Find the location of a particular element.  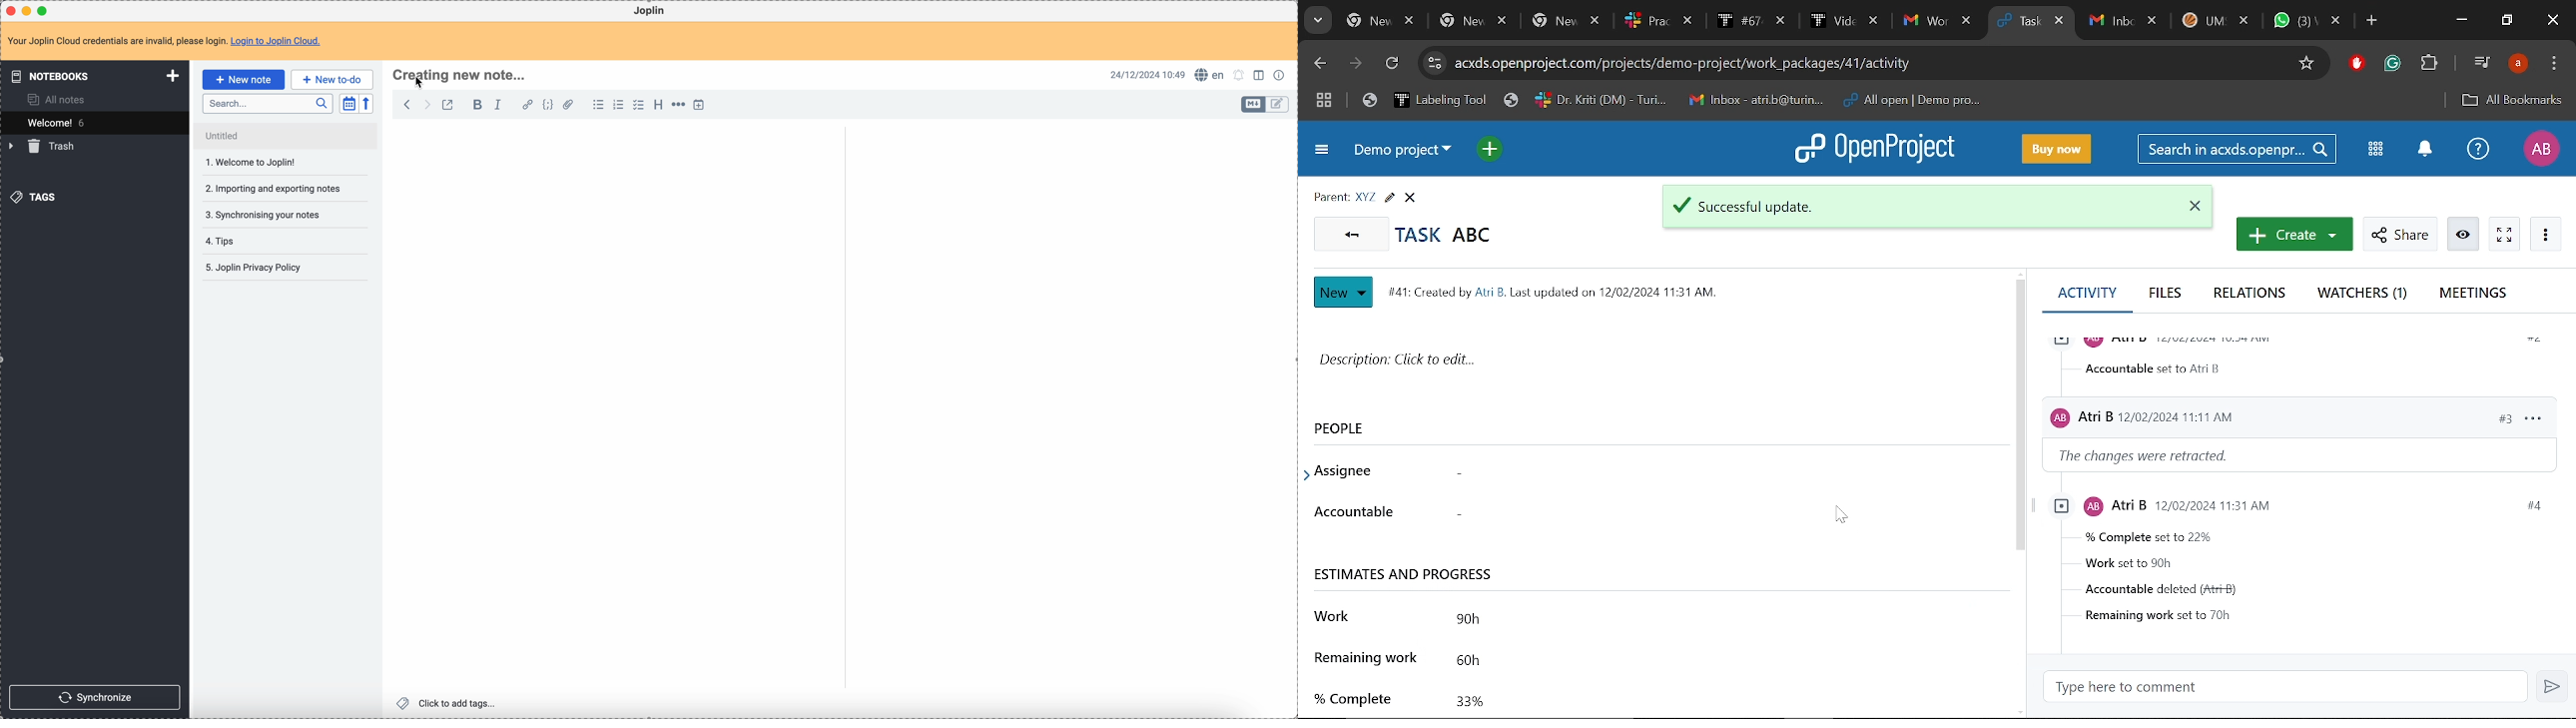

set alarm is located at coordinates (1239, 75).